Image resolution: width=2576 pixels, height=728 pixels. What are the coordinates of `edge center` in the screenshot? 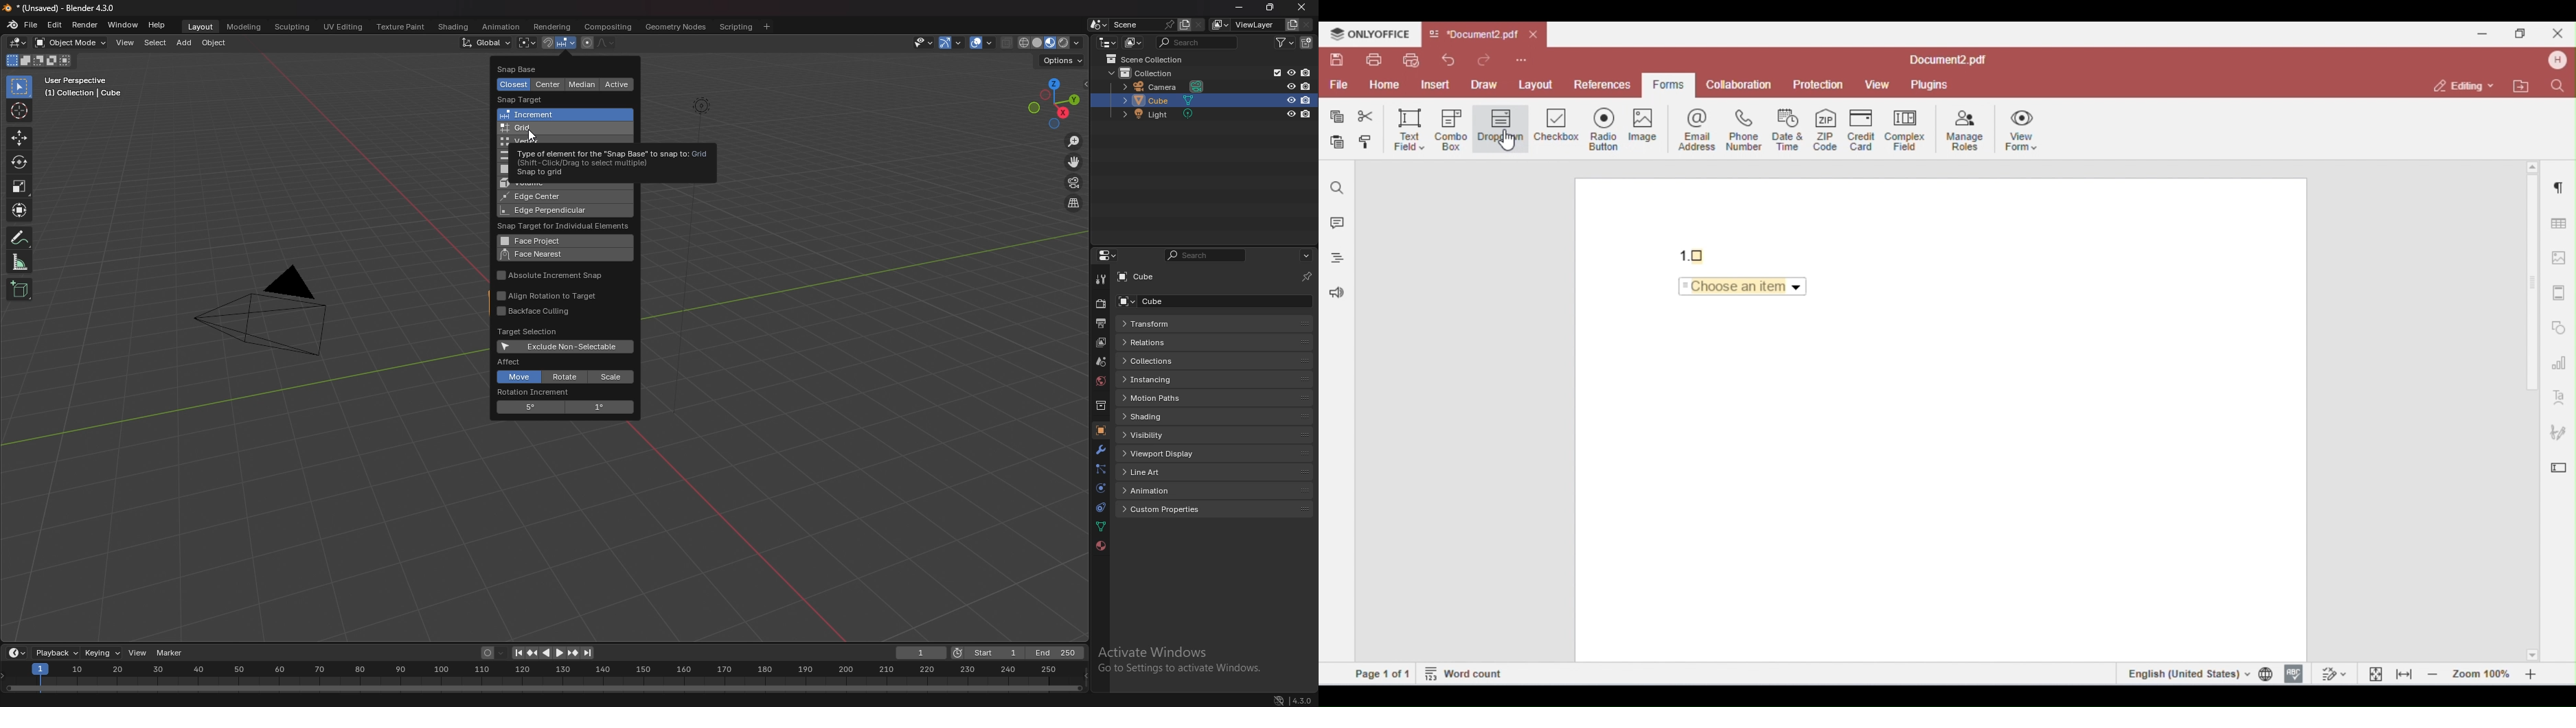 It's located at (547, 197).